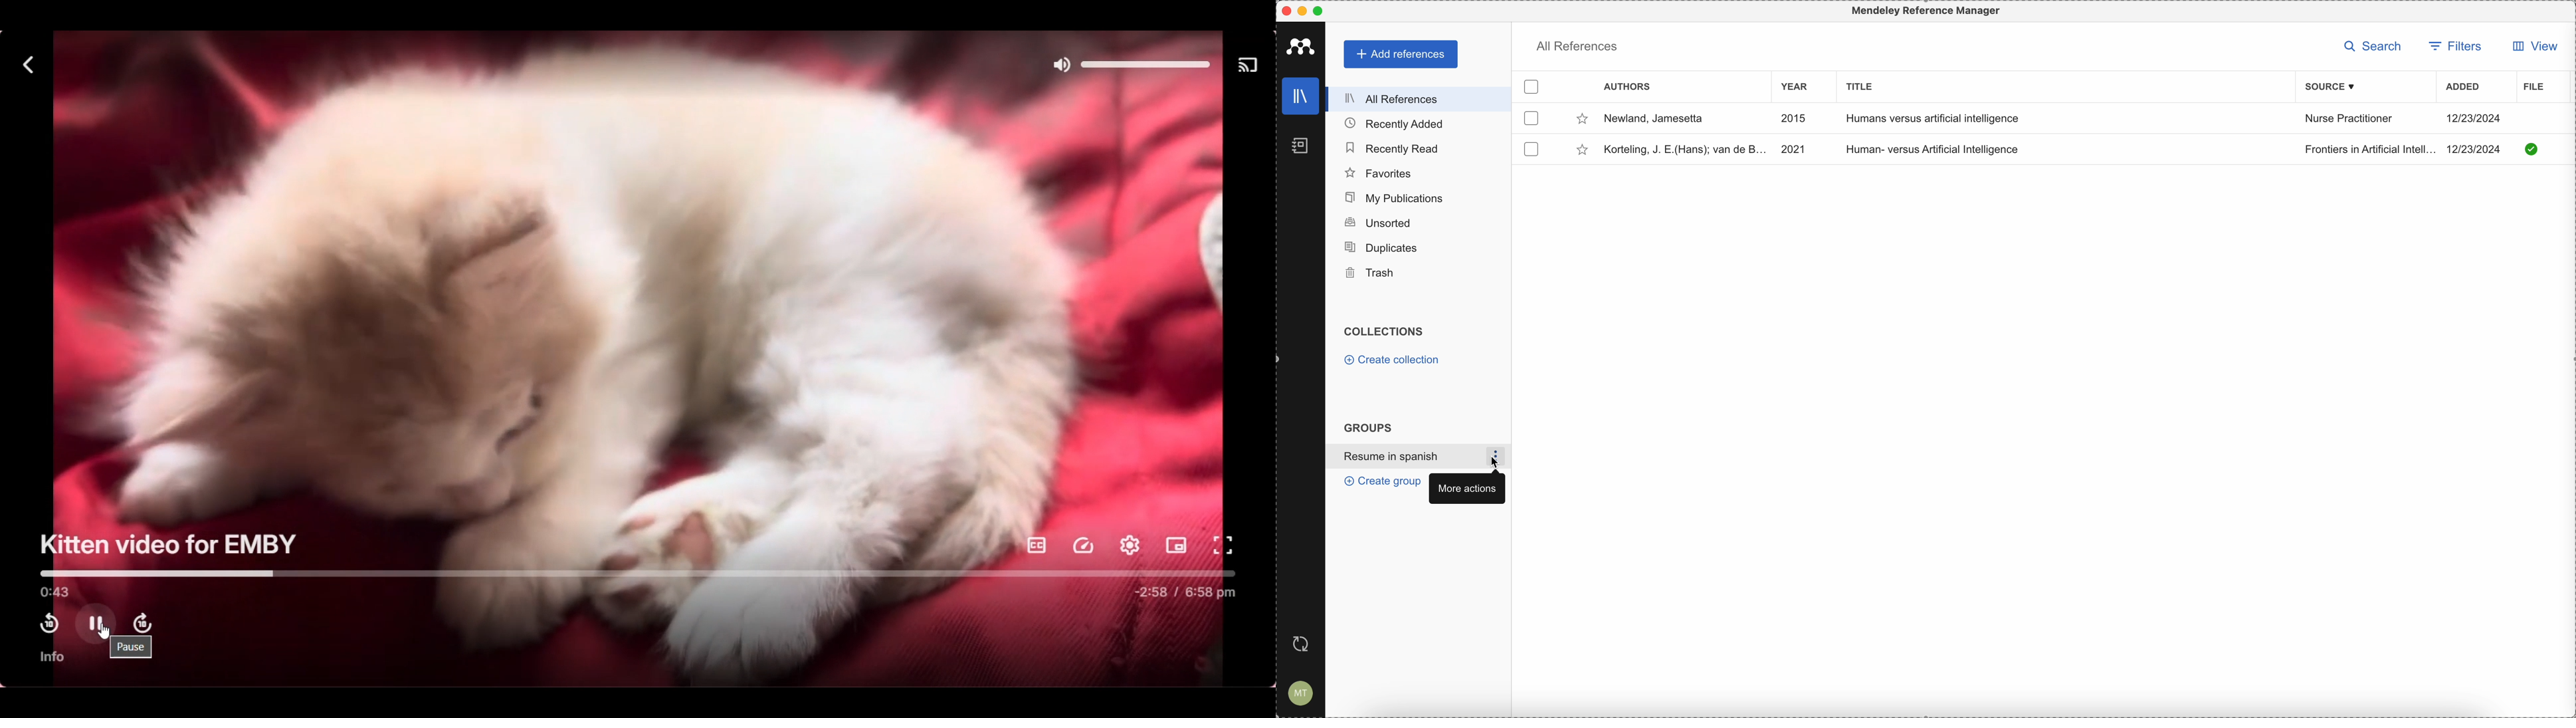 This screenshot has height=728, width=2576. I want to click on 2021, so click(1793, 148).